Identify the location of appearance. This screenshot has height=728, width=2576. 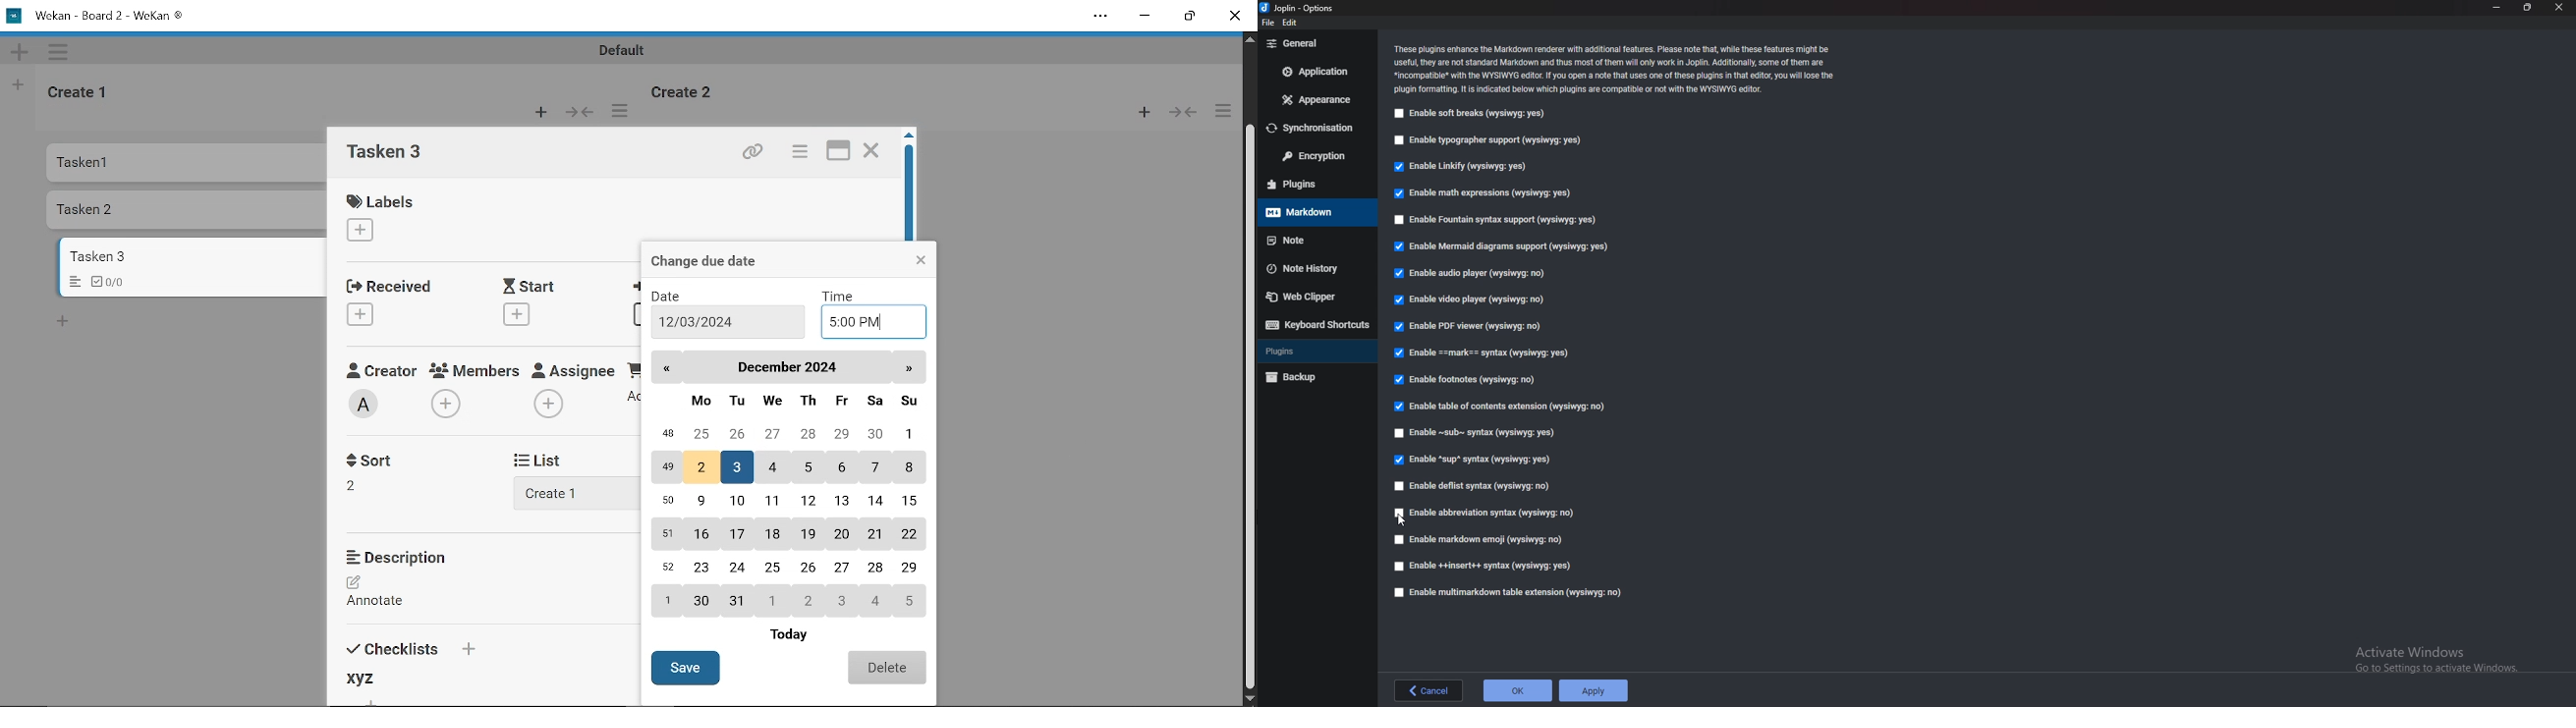
(1313, 100).